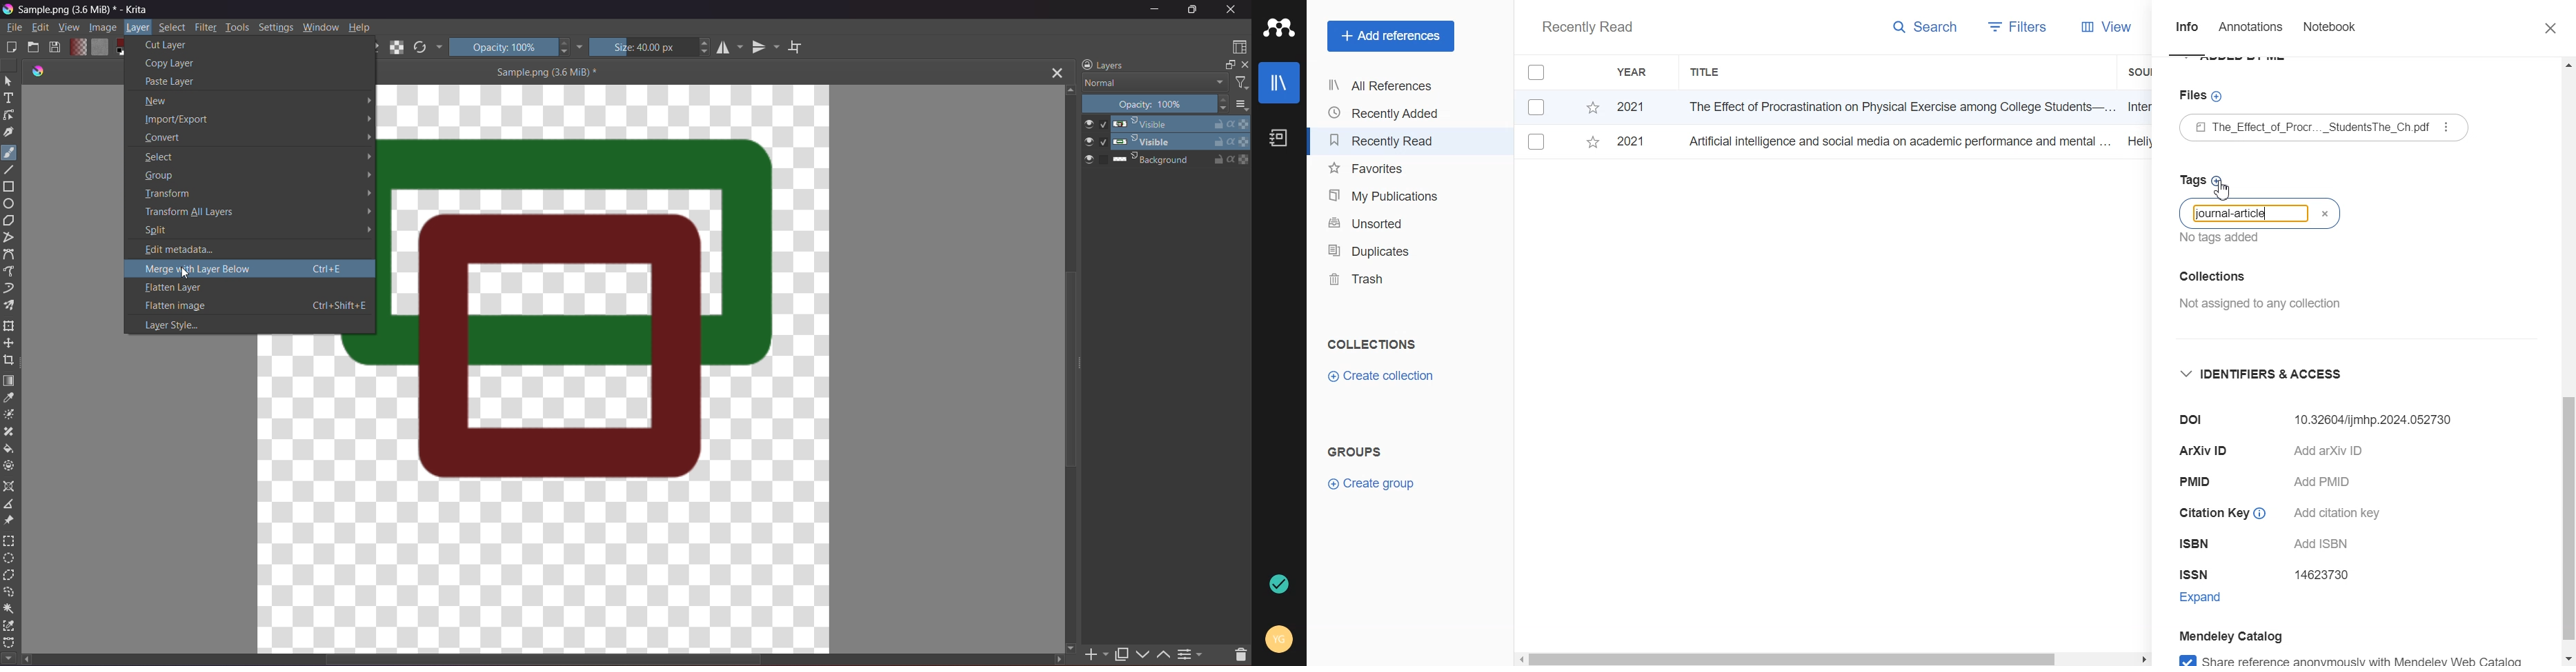 This screenshot has height=672, width=2576. What do you see at coordinates (1387, 196) in the screenshot?
I see `My Publications` at bounding box center [1387, 196].